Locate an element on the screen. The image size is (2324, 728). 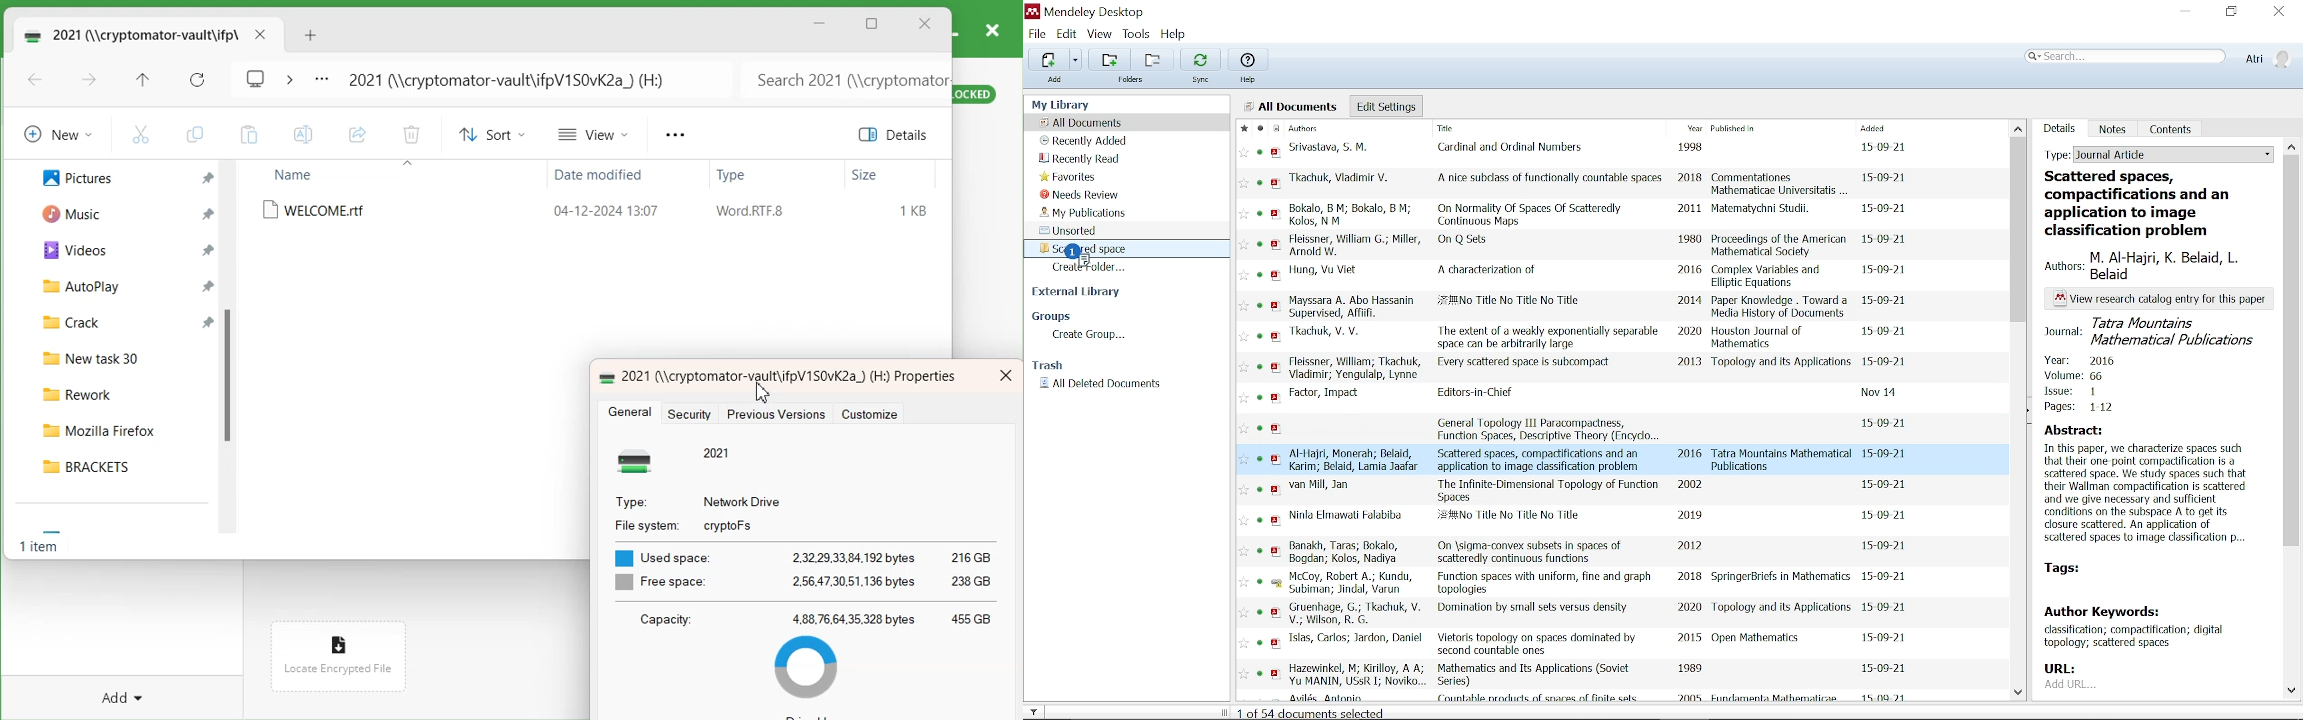
2012 is located at coordinates (1689, 546).